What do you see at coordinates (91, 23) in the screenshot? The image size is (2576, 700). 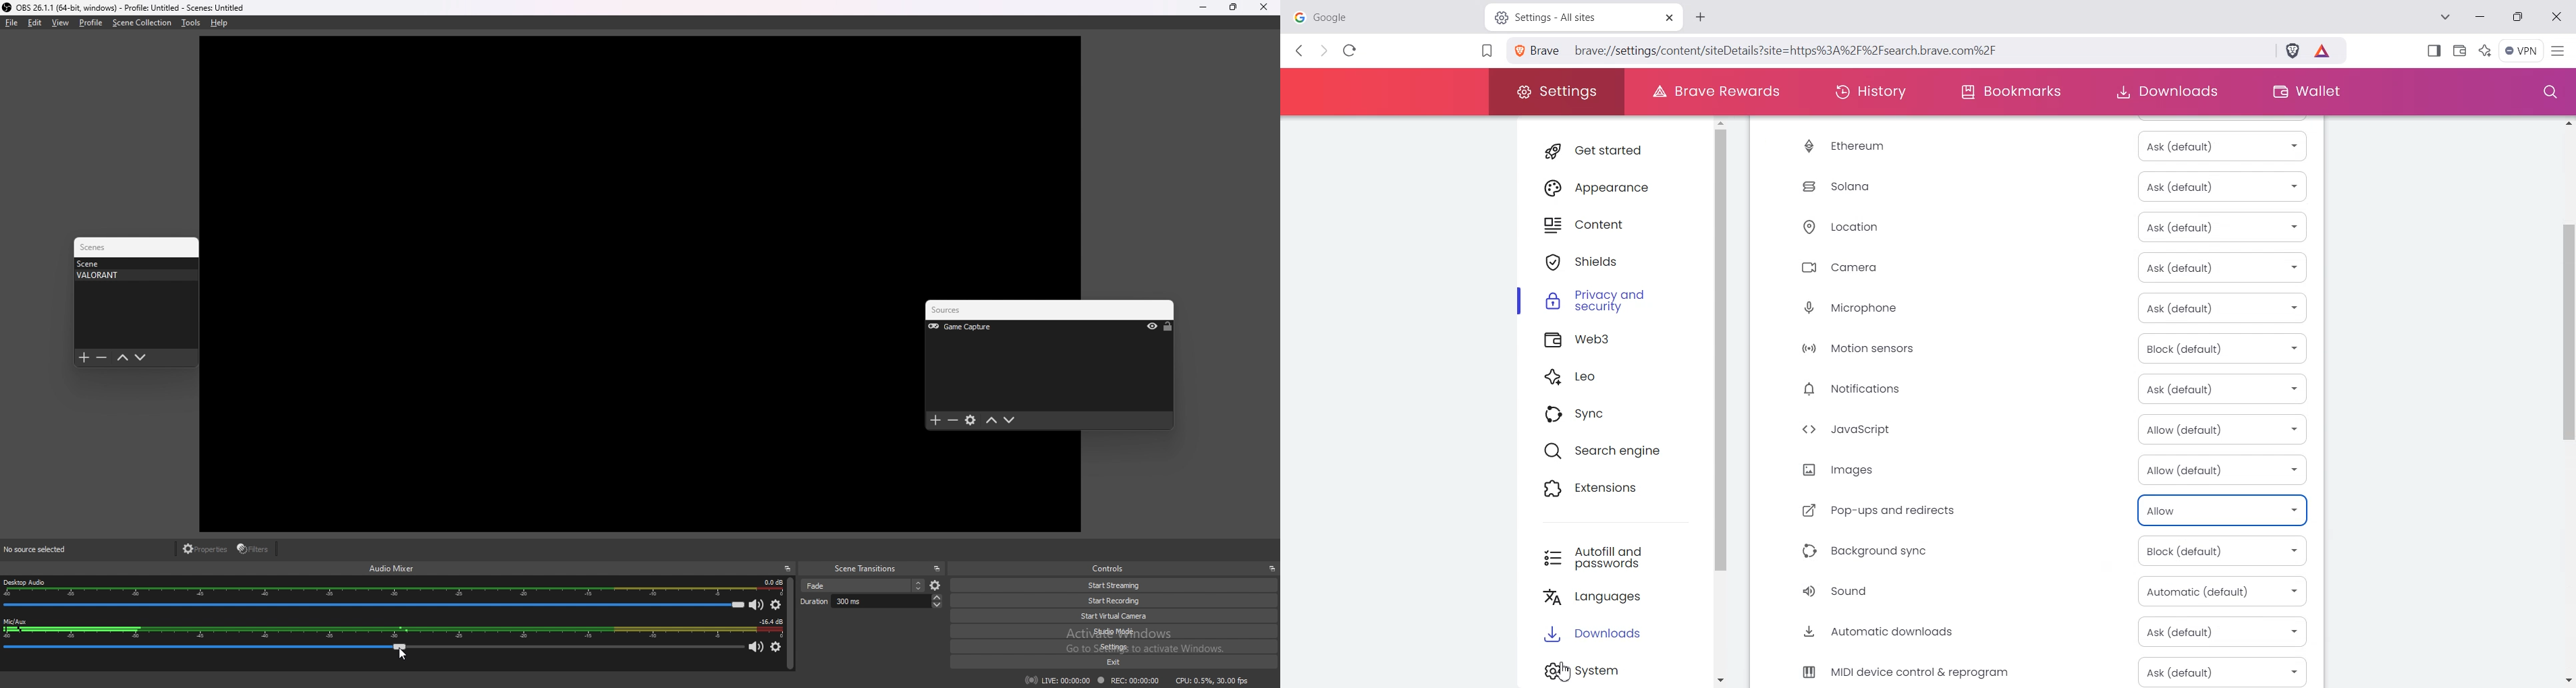 I see `profile` at bounding box center [91, 23].